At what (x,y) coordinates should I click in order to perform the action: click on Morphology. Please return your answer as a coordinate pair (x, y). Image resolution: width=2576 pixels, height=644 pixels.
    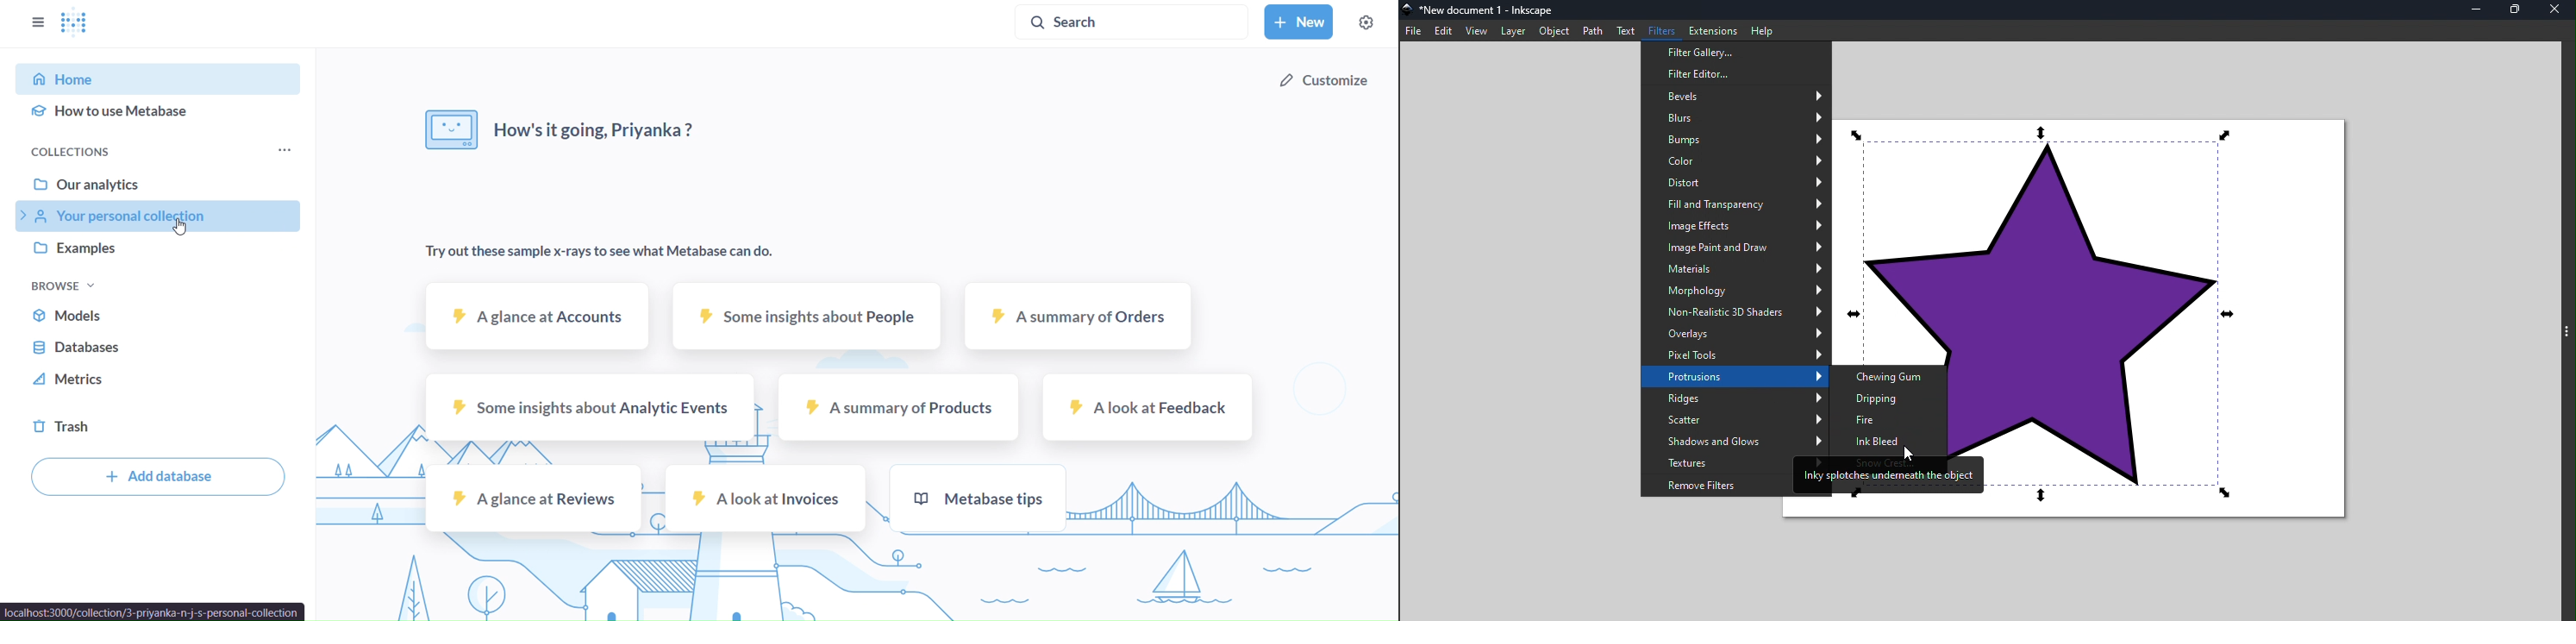
    Looking at the image, I should click on (1737, 292).